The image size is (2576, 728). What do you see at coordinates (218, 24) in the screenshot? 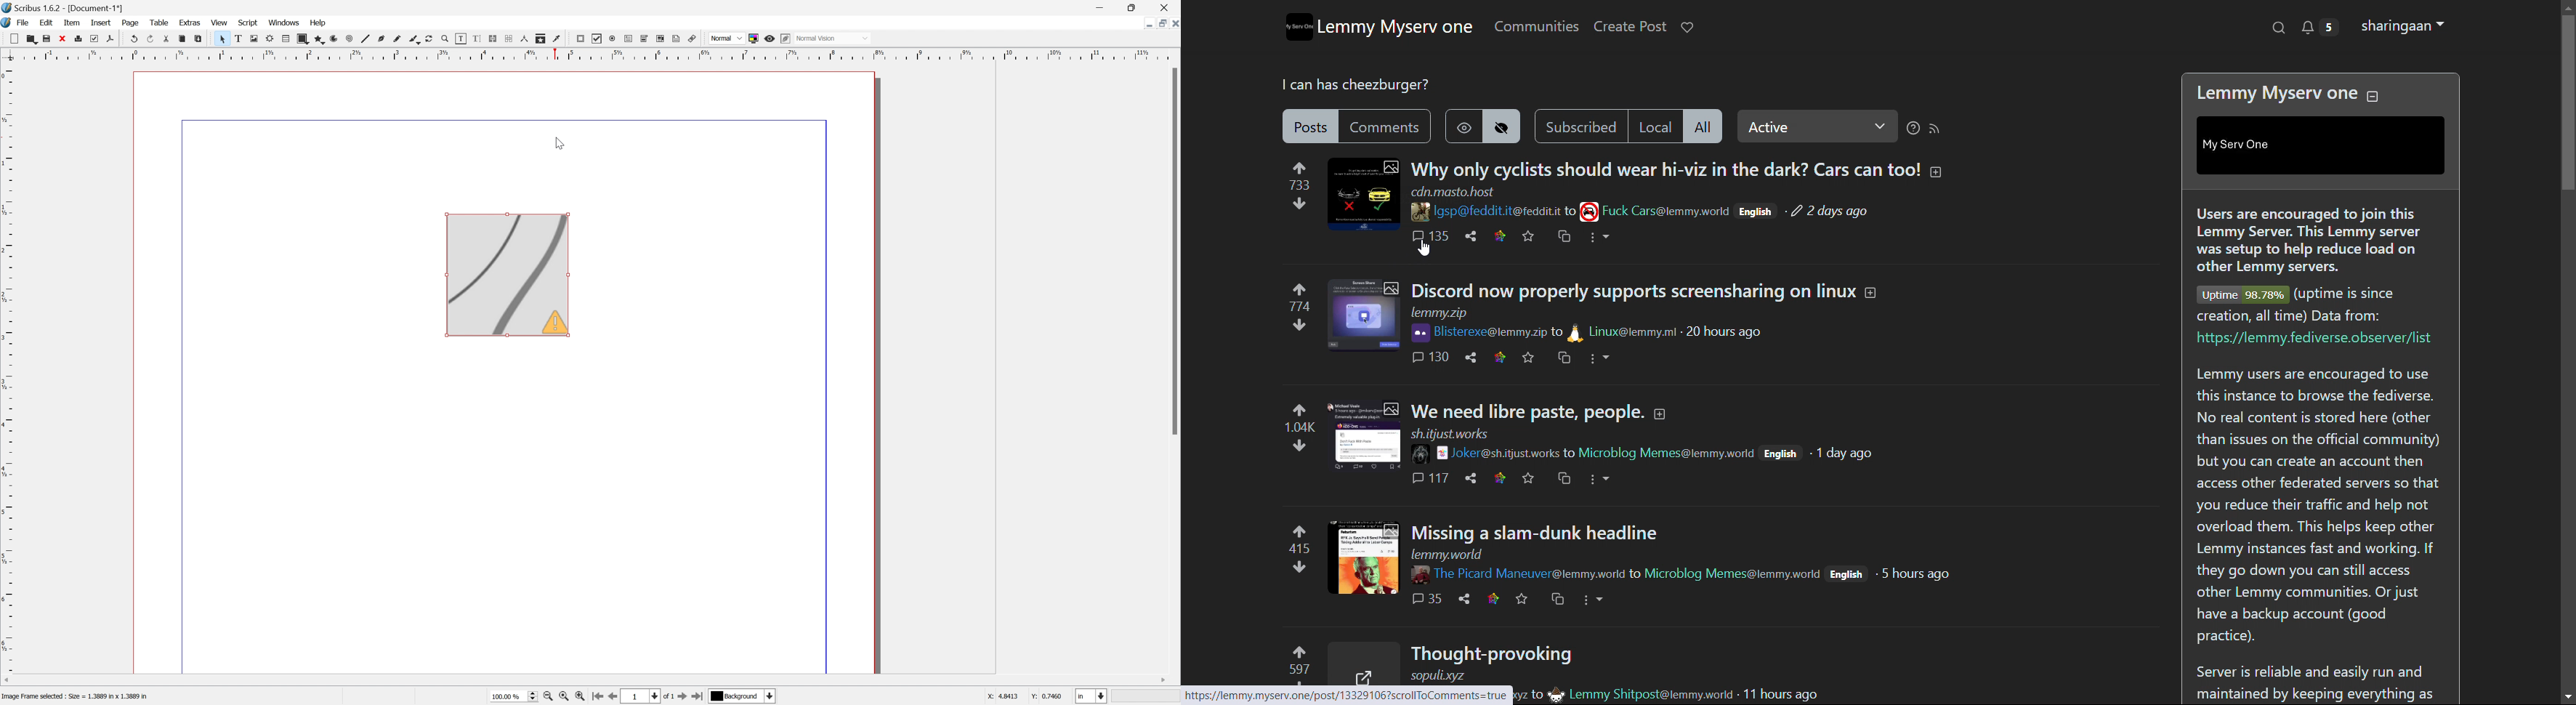
I see `View` at bounding box center [218, 24].